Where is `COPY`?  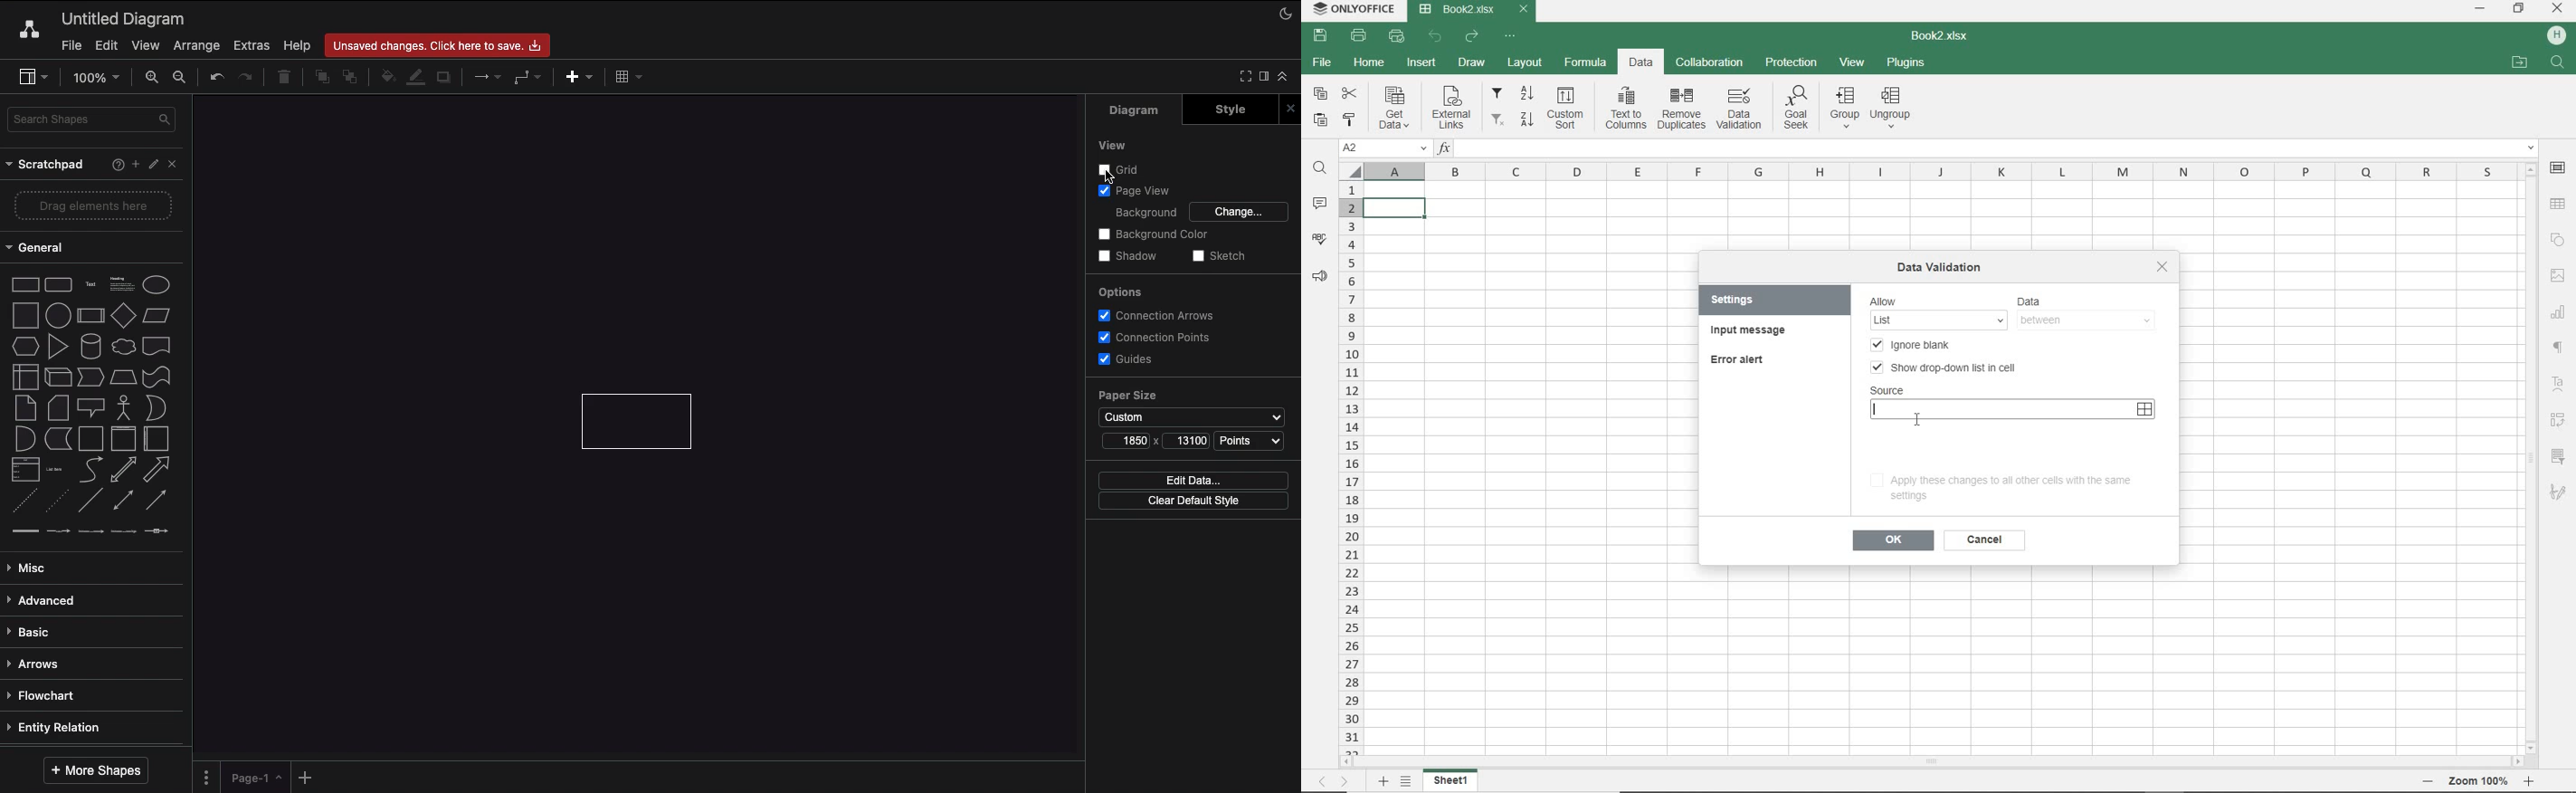
COPY is located at coordinates (1319, 95).